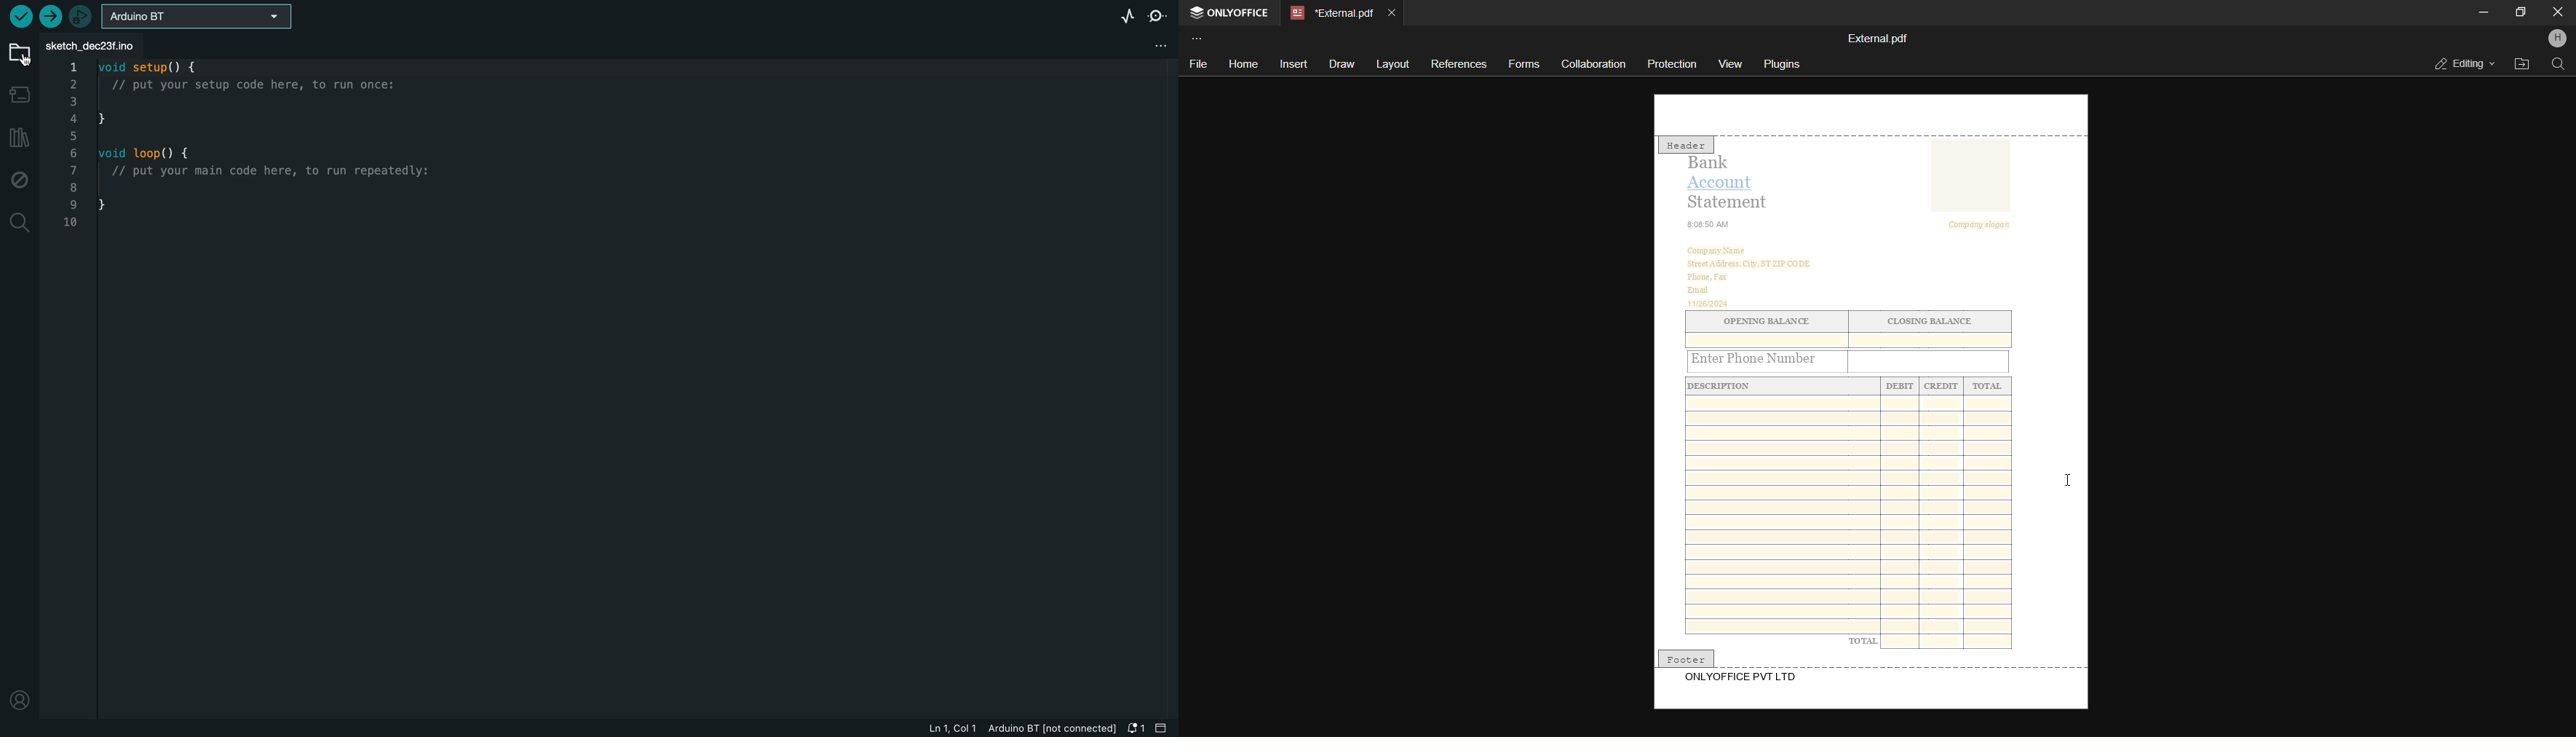 The width and height of the screenshot is (2576, 756). I want to click on Header, so click(1686, 144).